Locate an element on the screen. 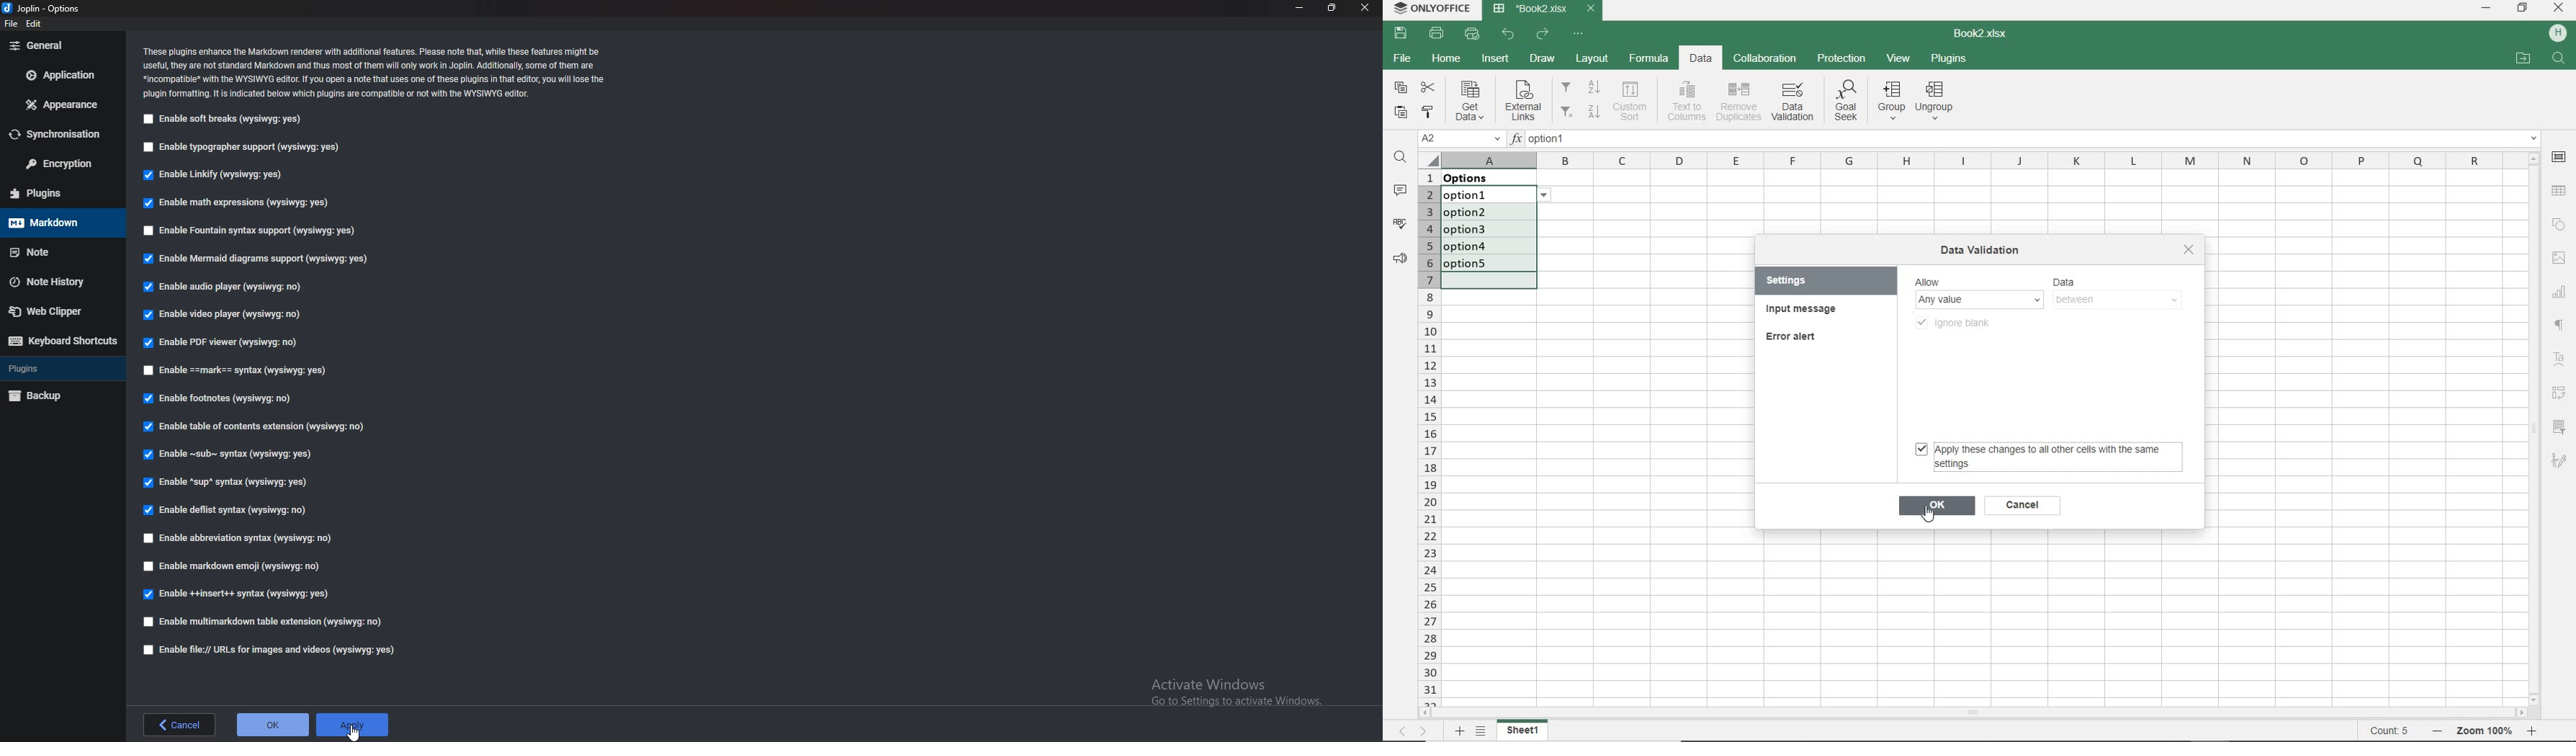  HOME is located at coordinates (1446, 61).